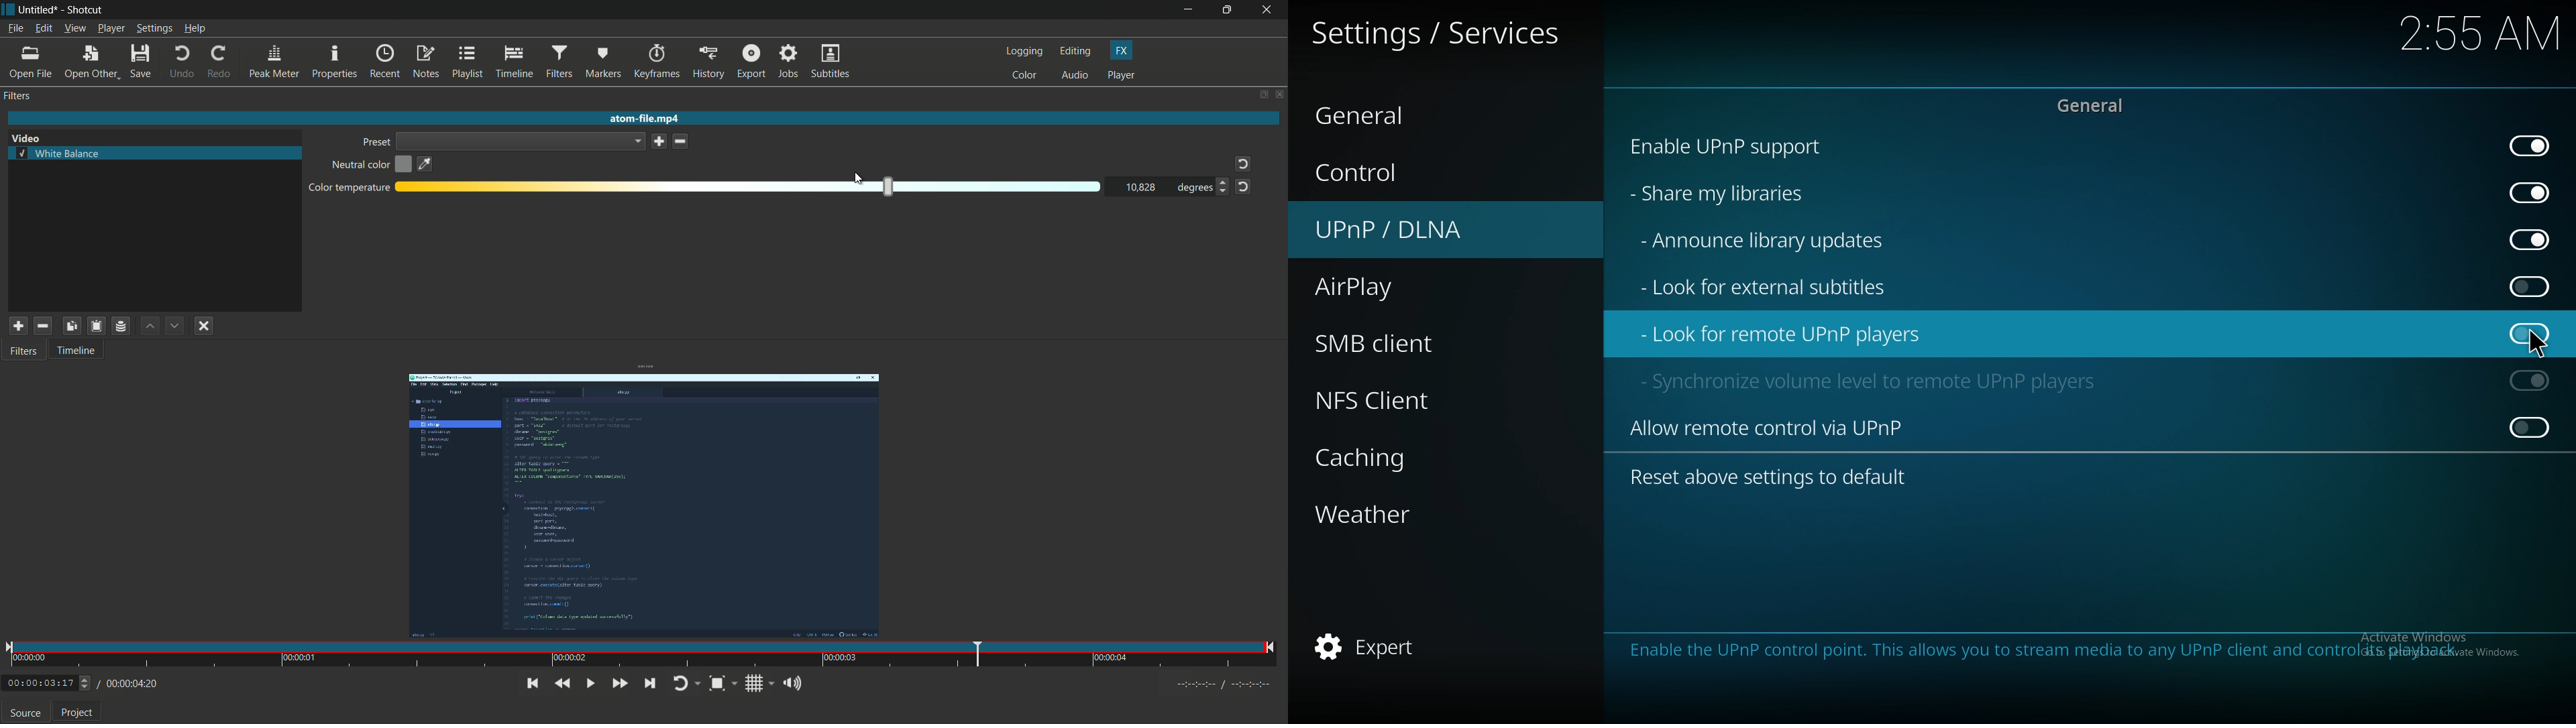 The height and width of the screenshot is (728, 2576). What do you see at coordinates (1243, 187) in the screenshot?
I see `reset to default` at bounding box center [1243, 187].